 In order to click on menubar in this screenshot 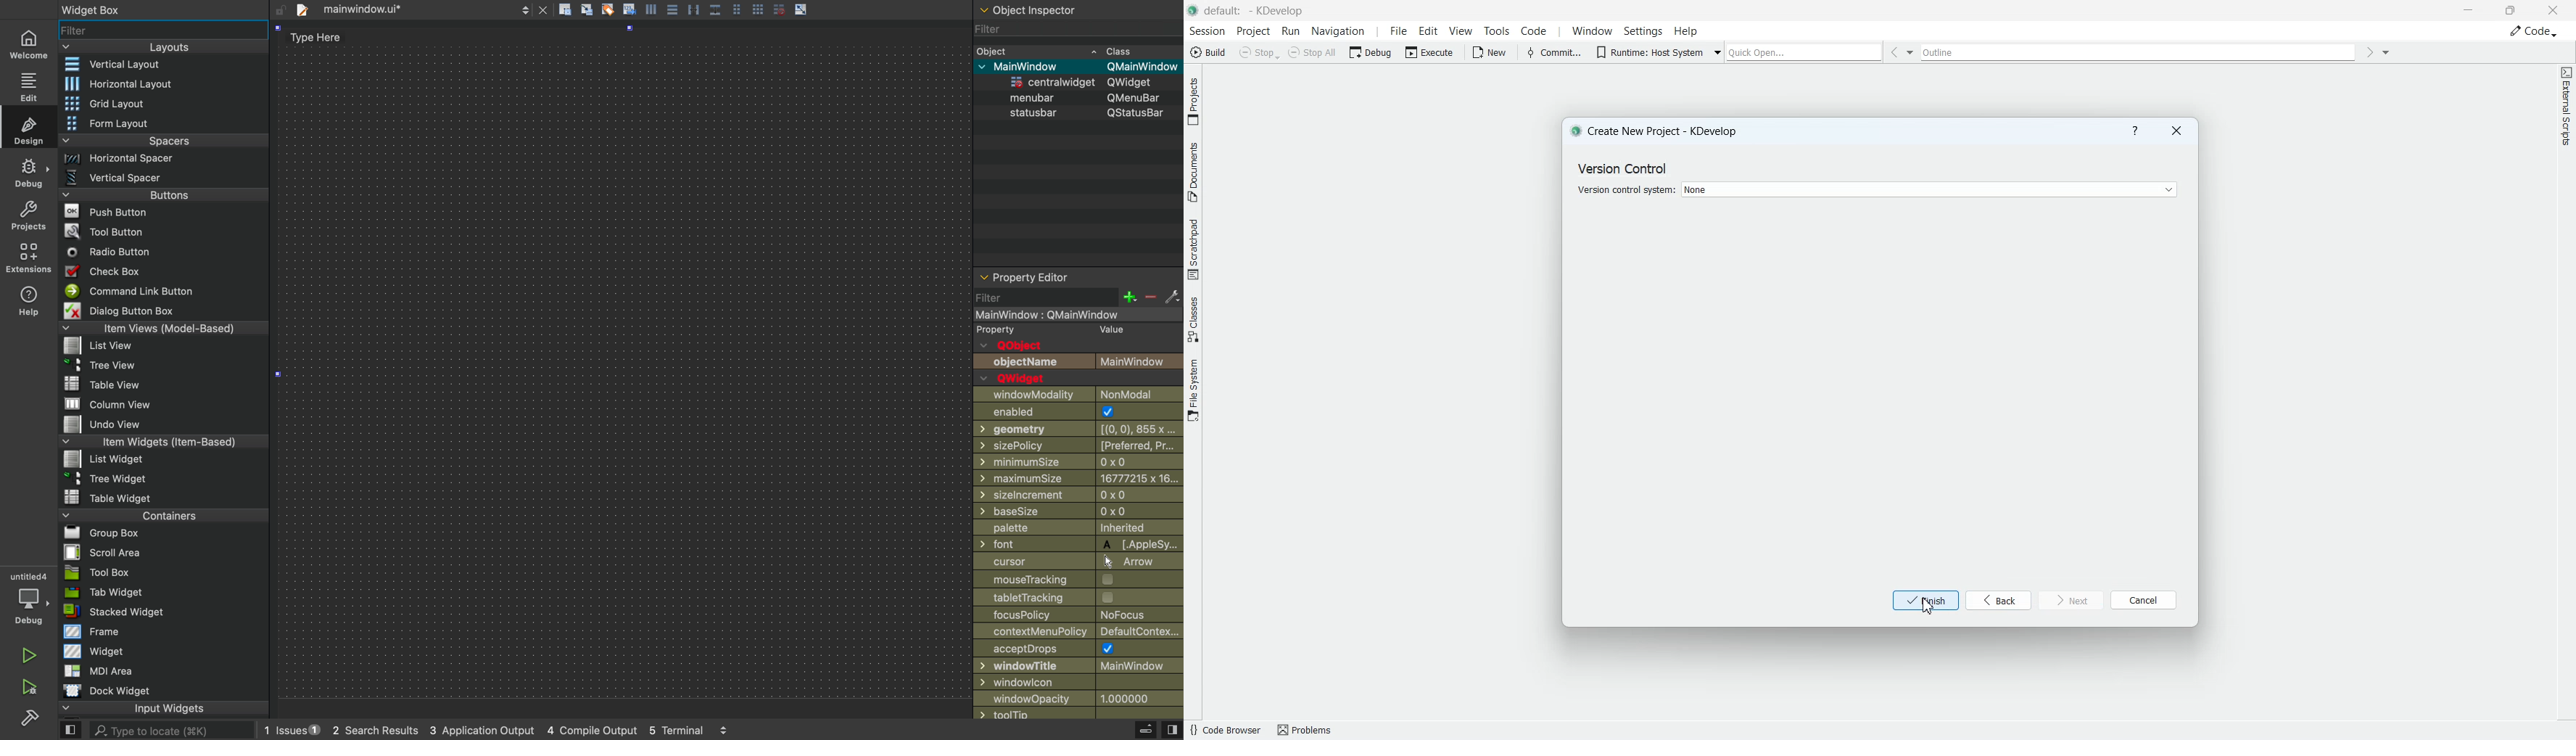, I will do `click(1086, 98)`.